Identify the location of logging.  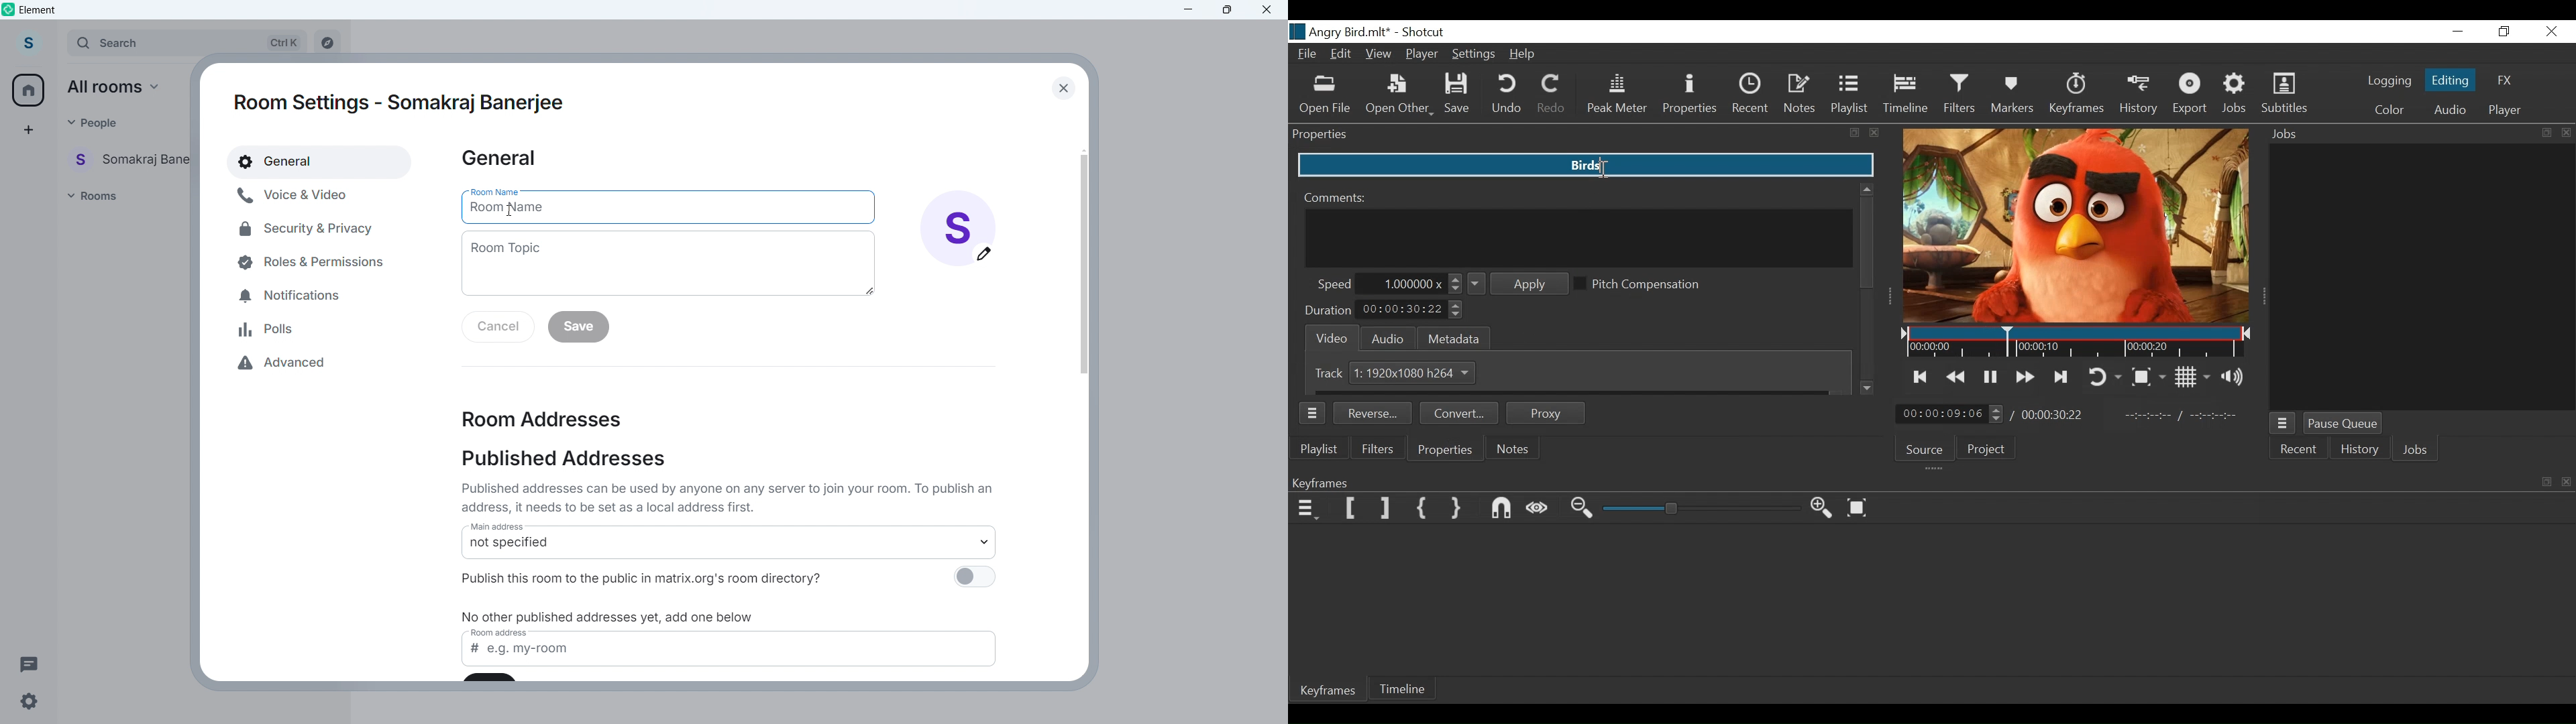
(2384, 82).